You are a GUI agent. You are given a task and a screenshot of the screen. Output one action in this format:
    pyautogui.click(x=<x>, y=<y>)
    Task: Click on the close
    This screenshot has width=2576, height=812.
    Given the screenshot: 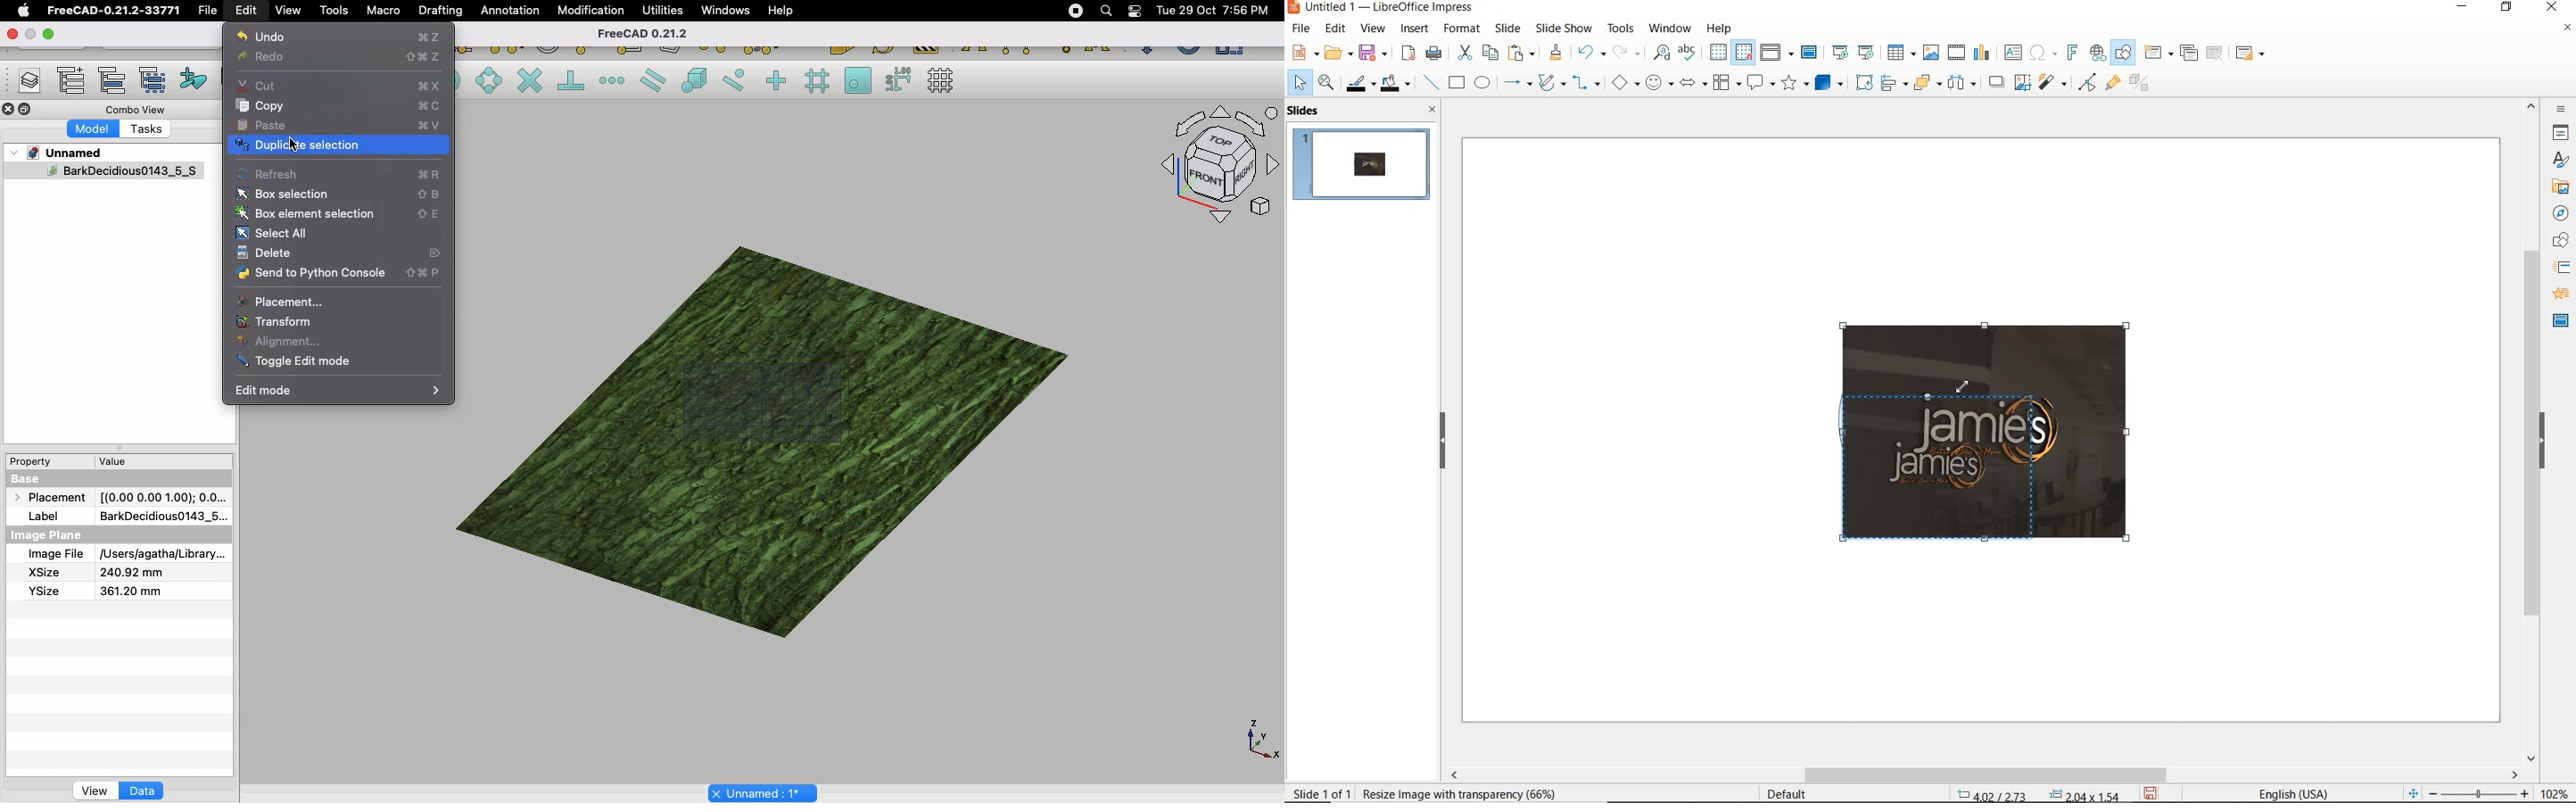 What is the action you would take?
    pyautogui.click(x=1428, y=109)
    